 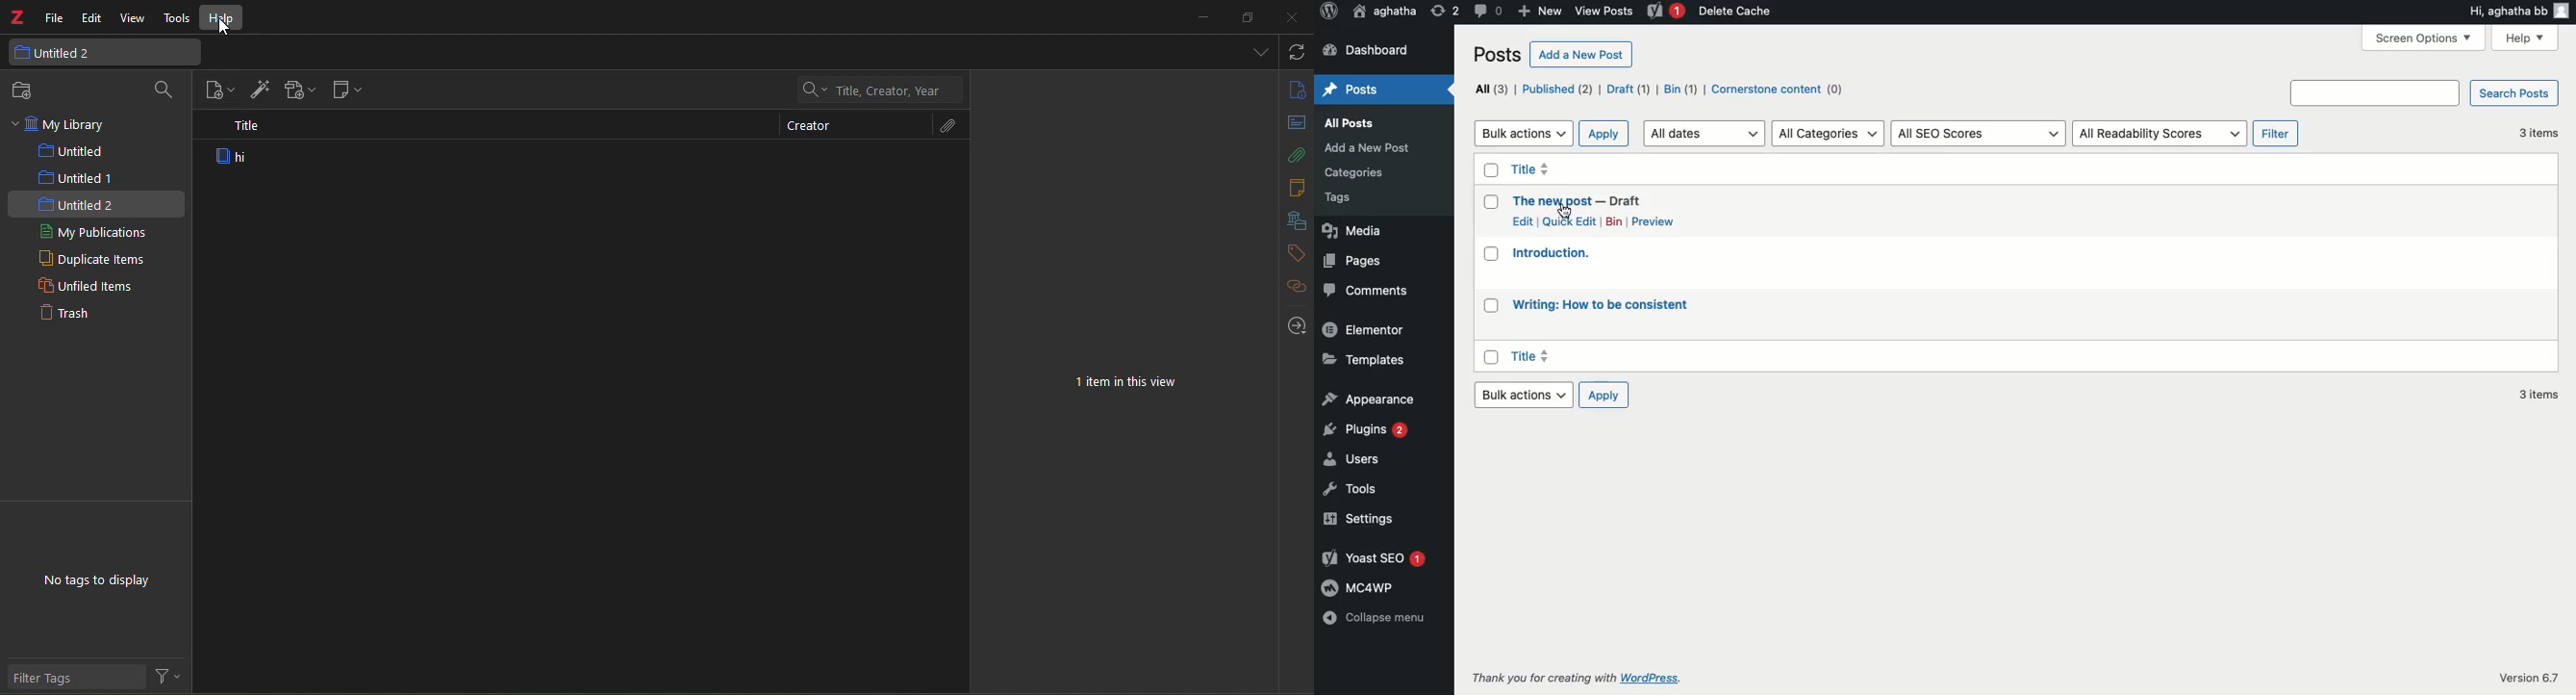 What do you see at coordinates (1443, 11) in the screenshot?
I see `Return` at bounding box center [1443, 11].